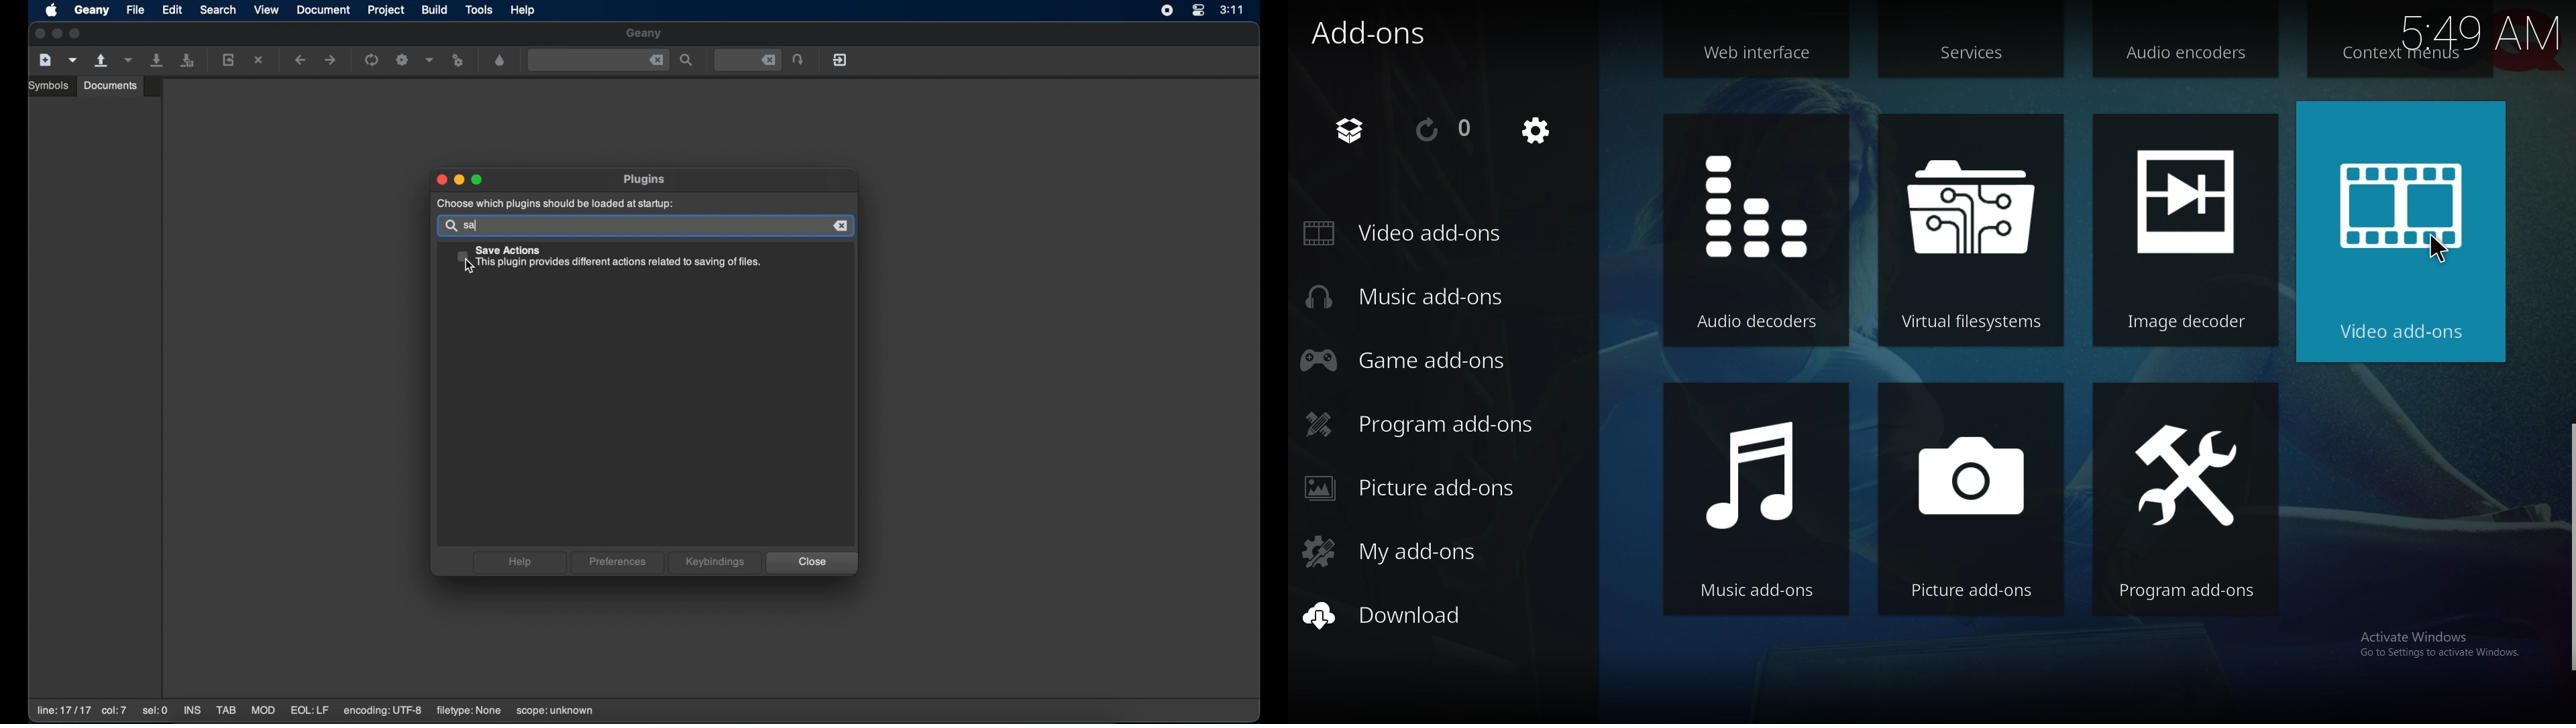  Describe the element at coordinates (841, 60) in the screenshot. I see `quit geany` at that location.